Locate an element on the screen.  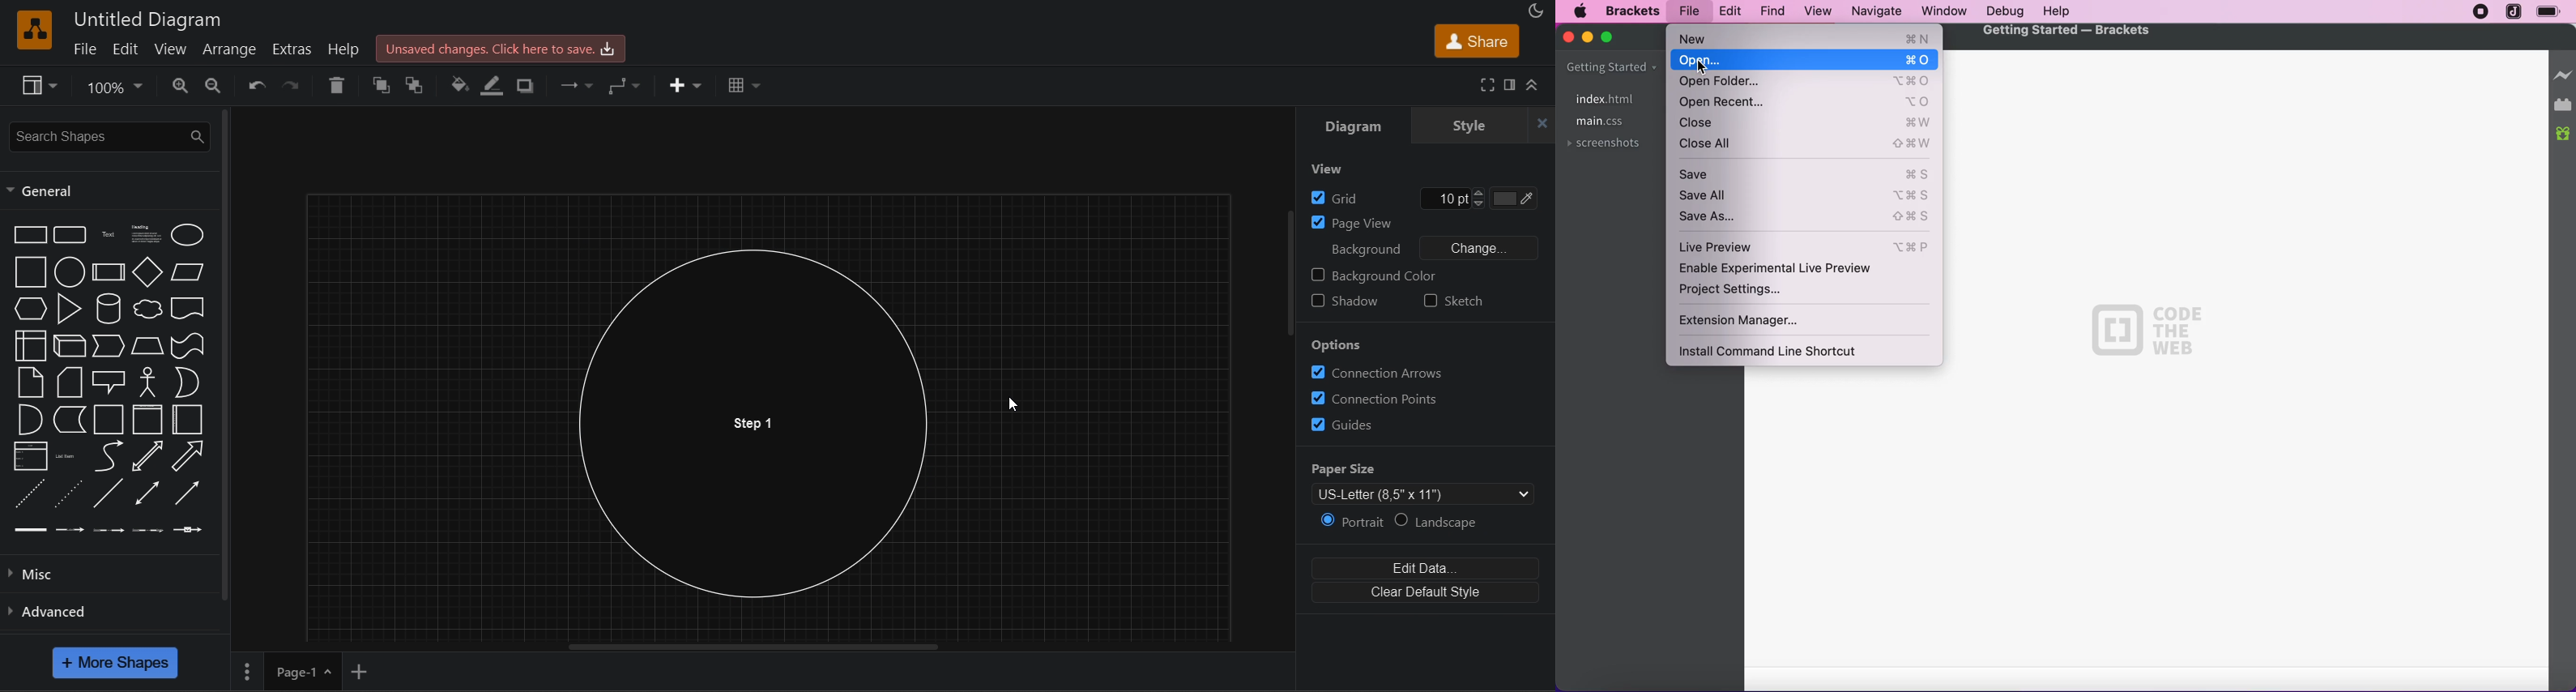
cube is located at coordinates (68, 348).